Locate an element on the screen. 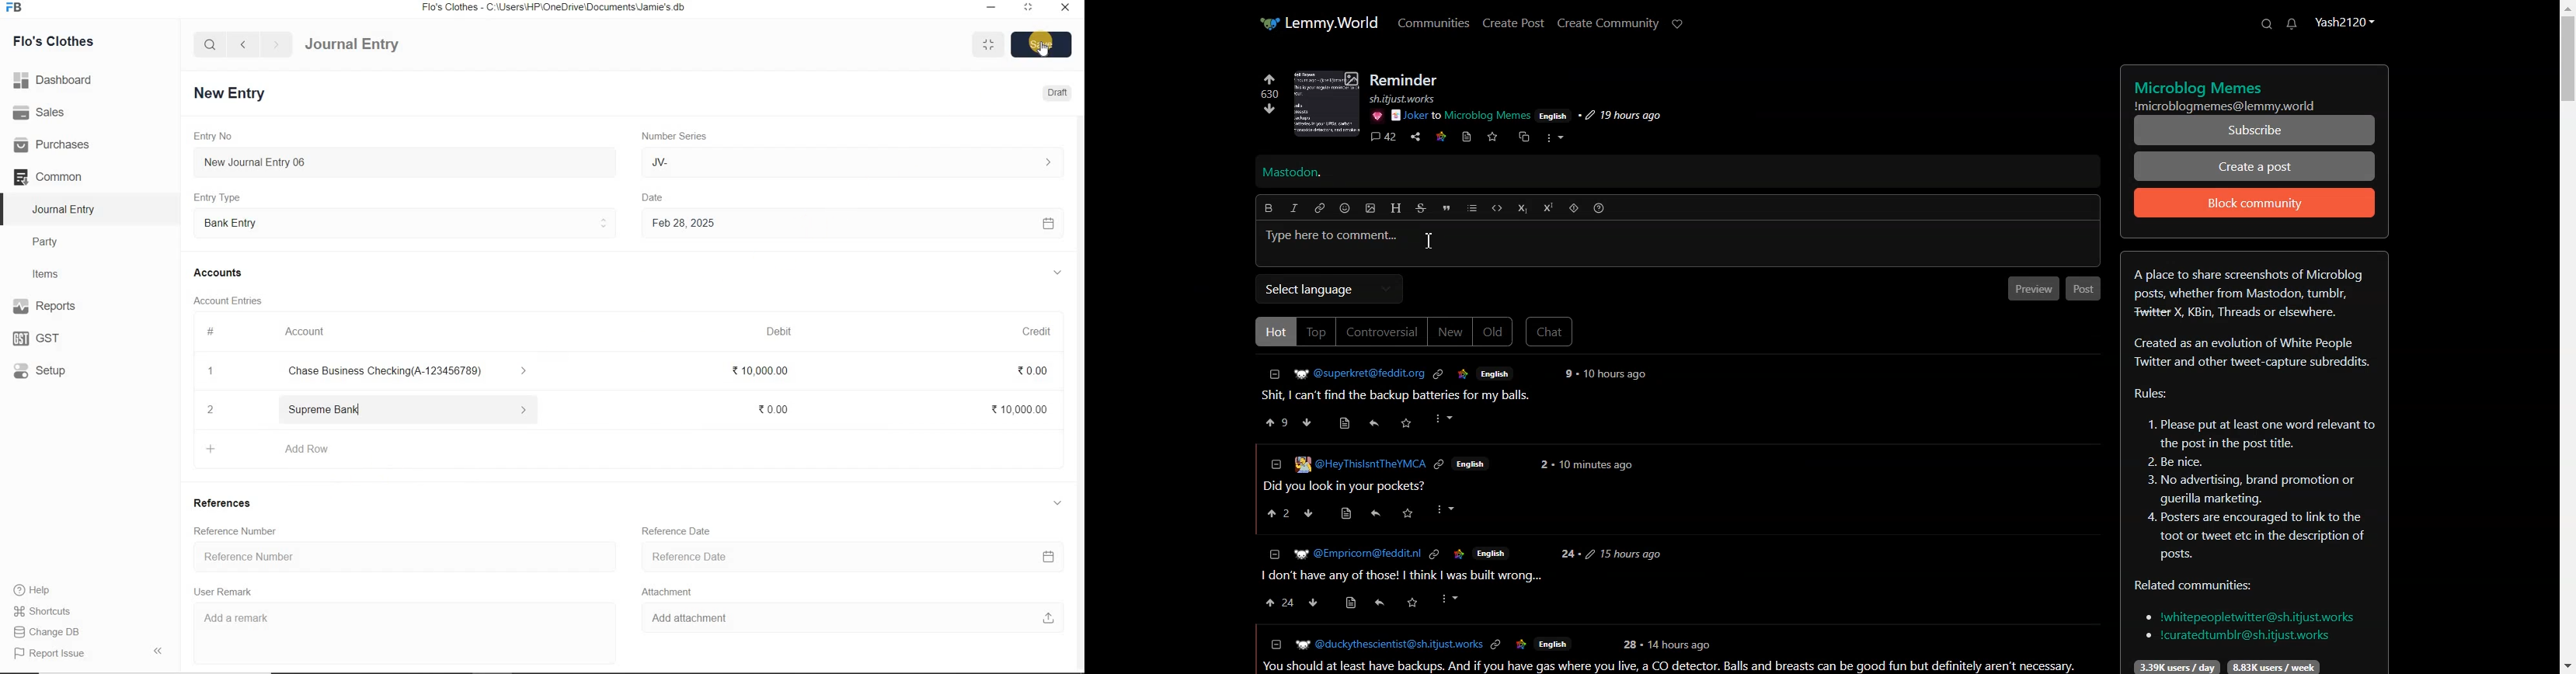  Debit is located at coordinates (786, 331).